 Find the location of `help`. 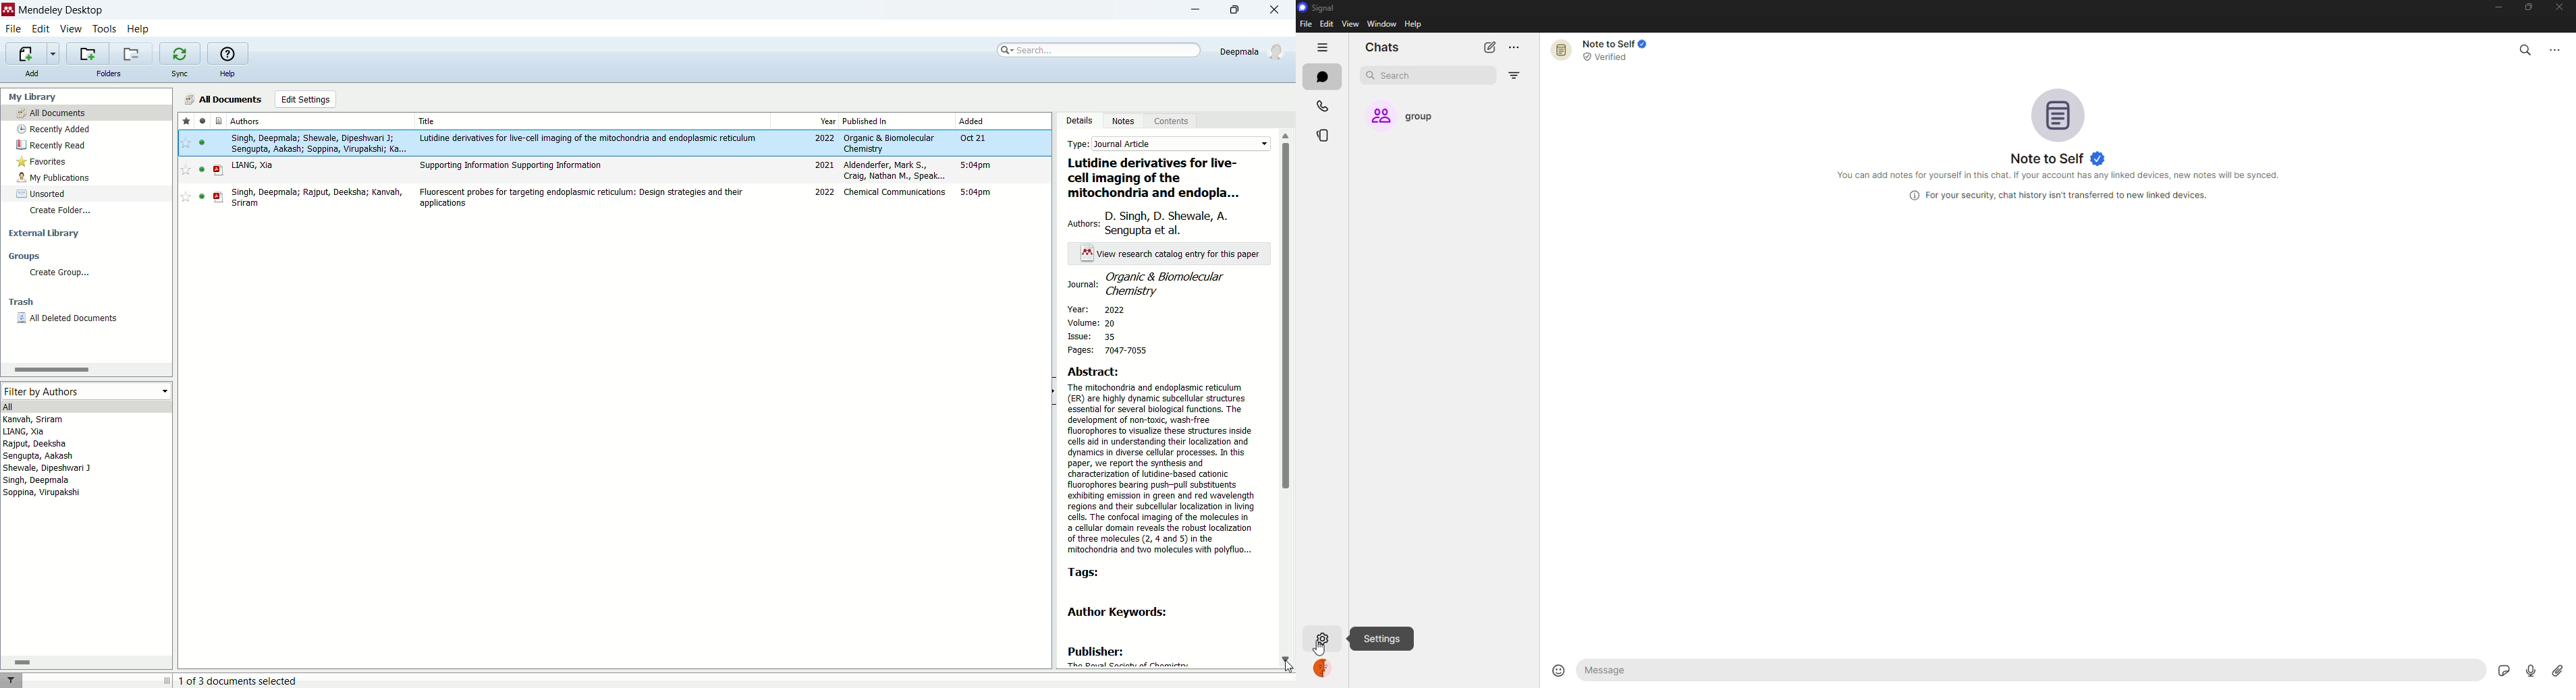

help is located at coordinates (227, 74).